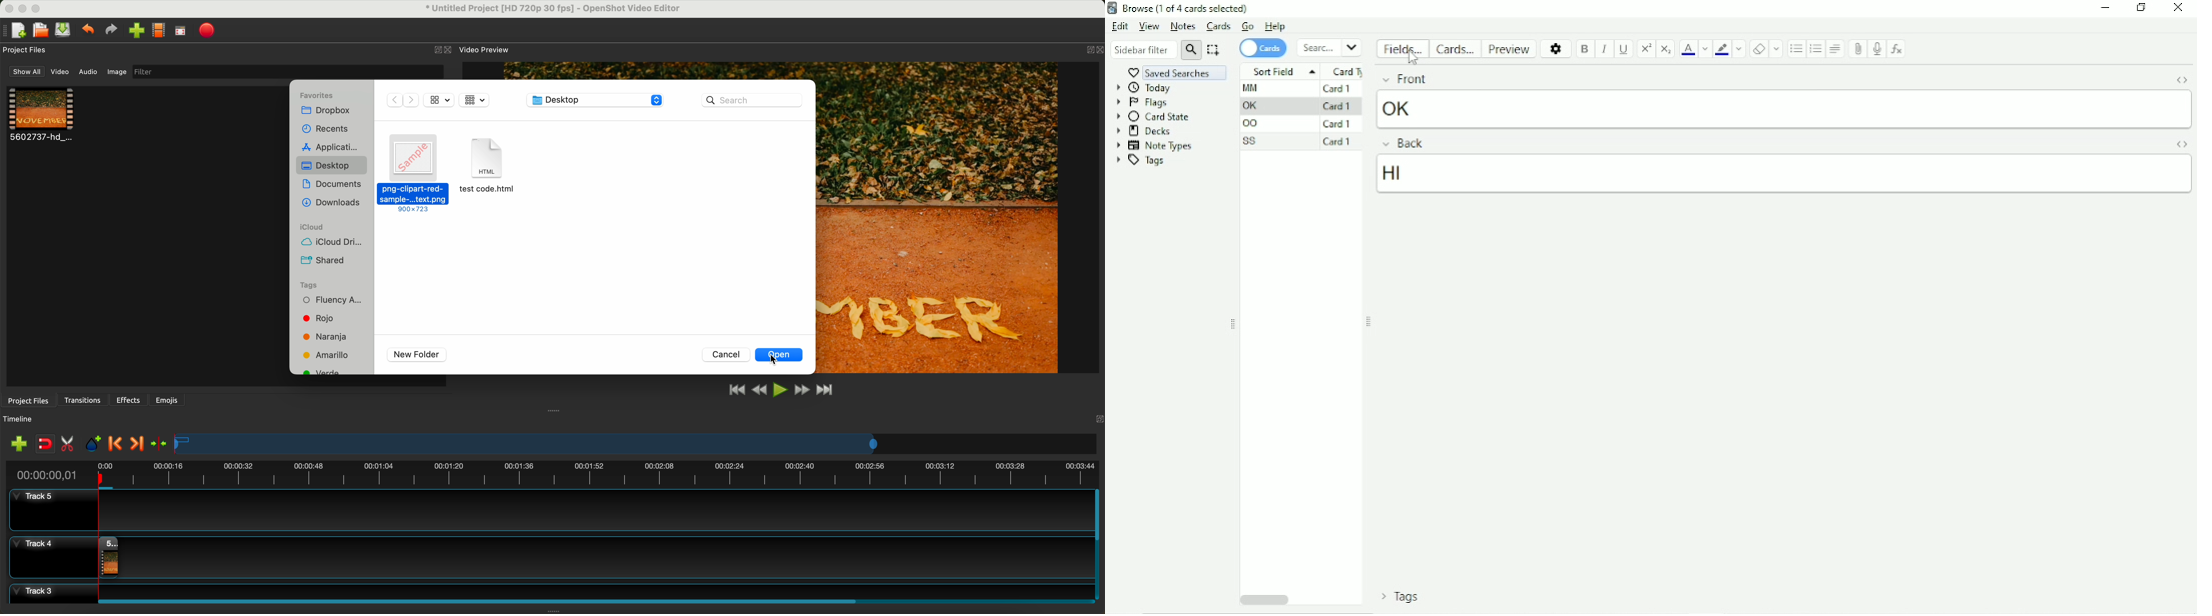 The image size is (2212, 616). Describe the element at coordinates (413, 175) in the screenshot. I see `click on file` at that location.